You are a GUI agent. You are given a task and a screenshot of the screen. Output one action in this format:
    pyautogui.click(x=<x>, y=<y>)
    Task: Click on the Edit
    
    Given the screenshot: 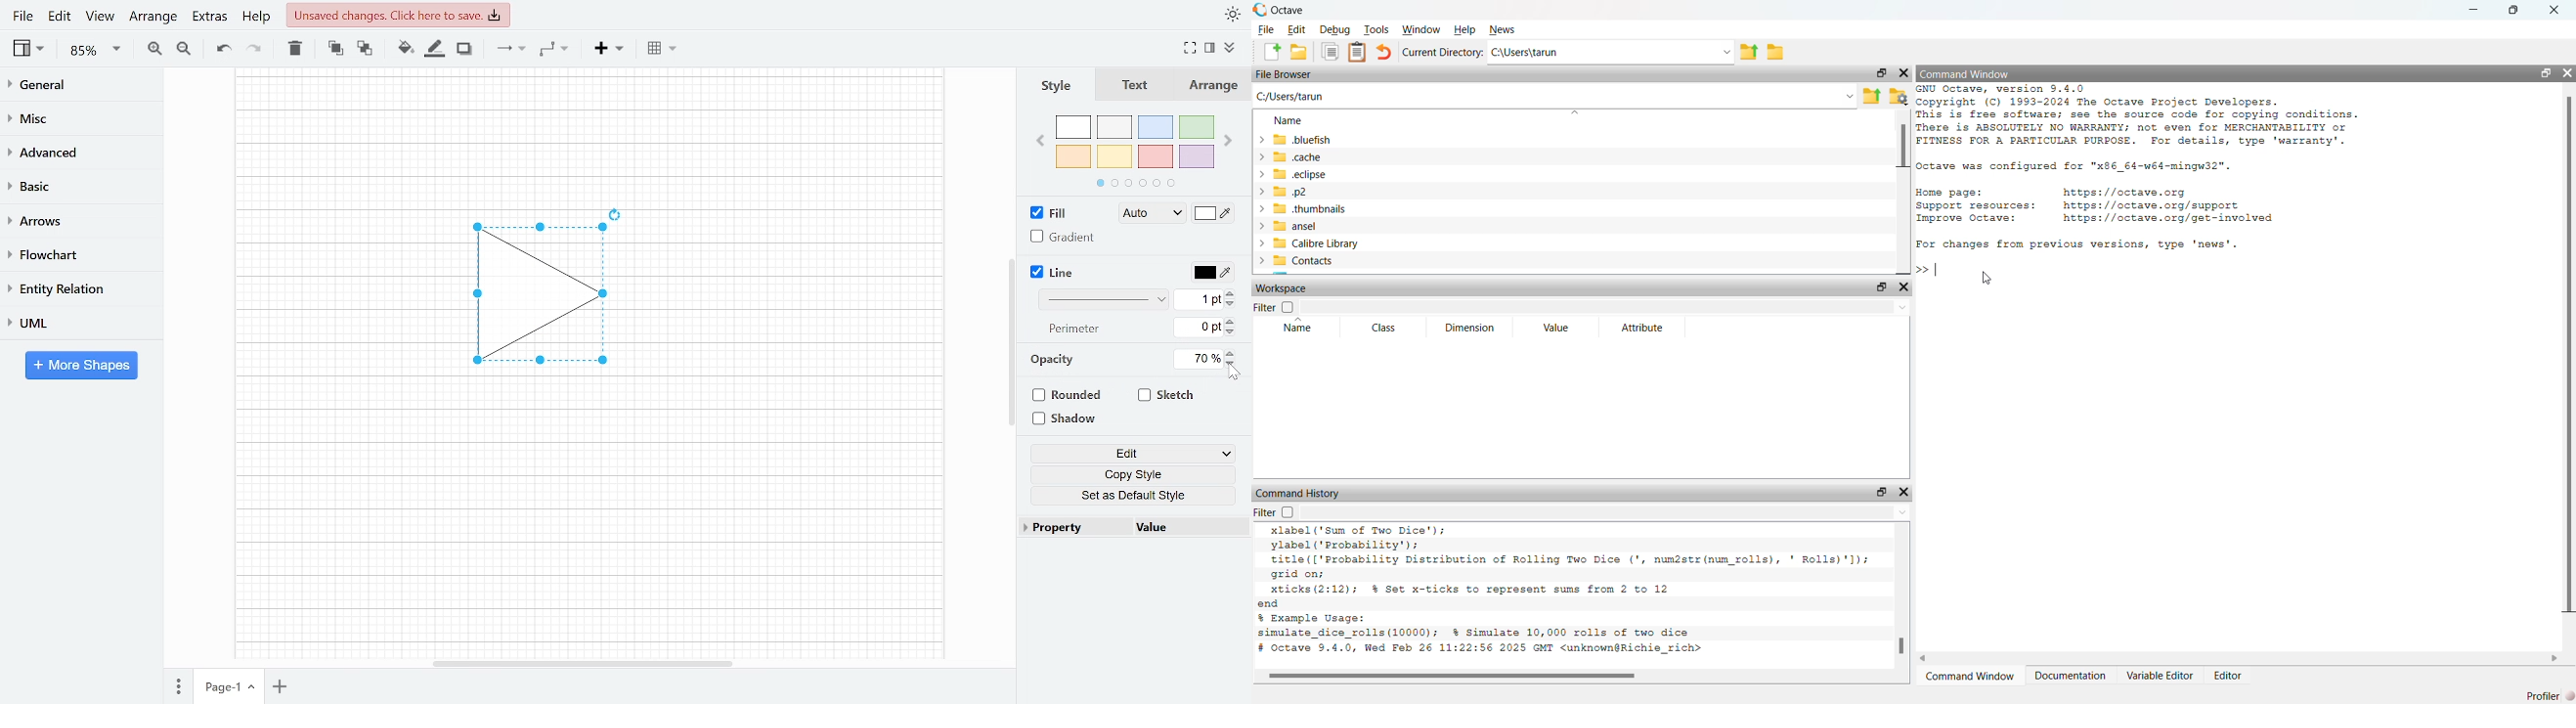 What is the action you would take?
    pyautogui.click(x=1133, y=455)
    